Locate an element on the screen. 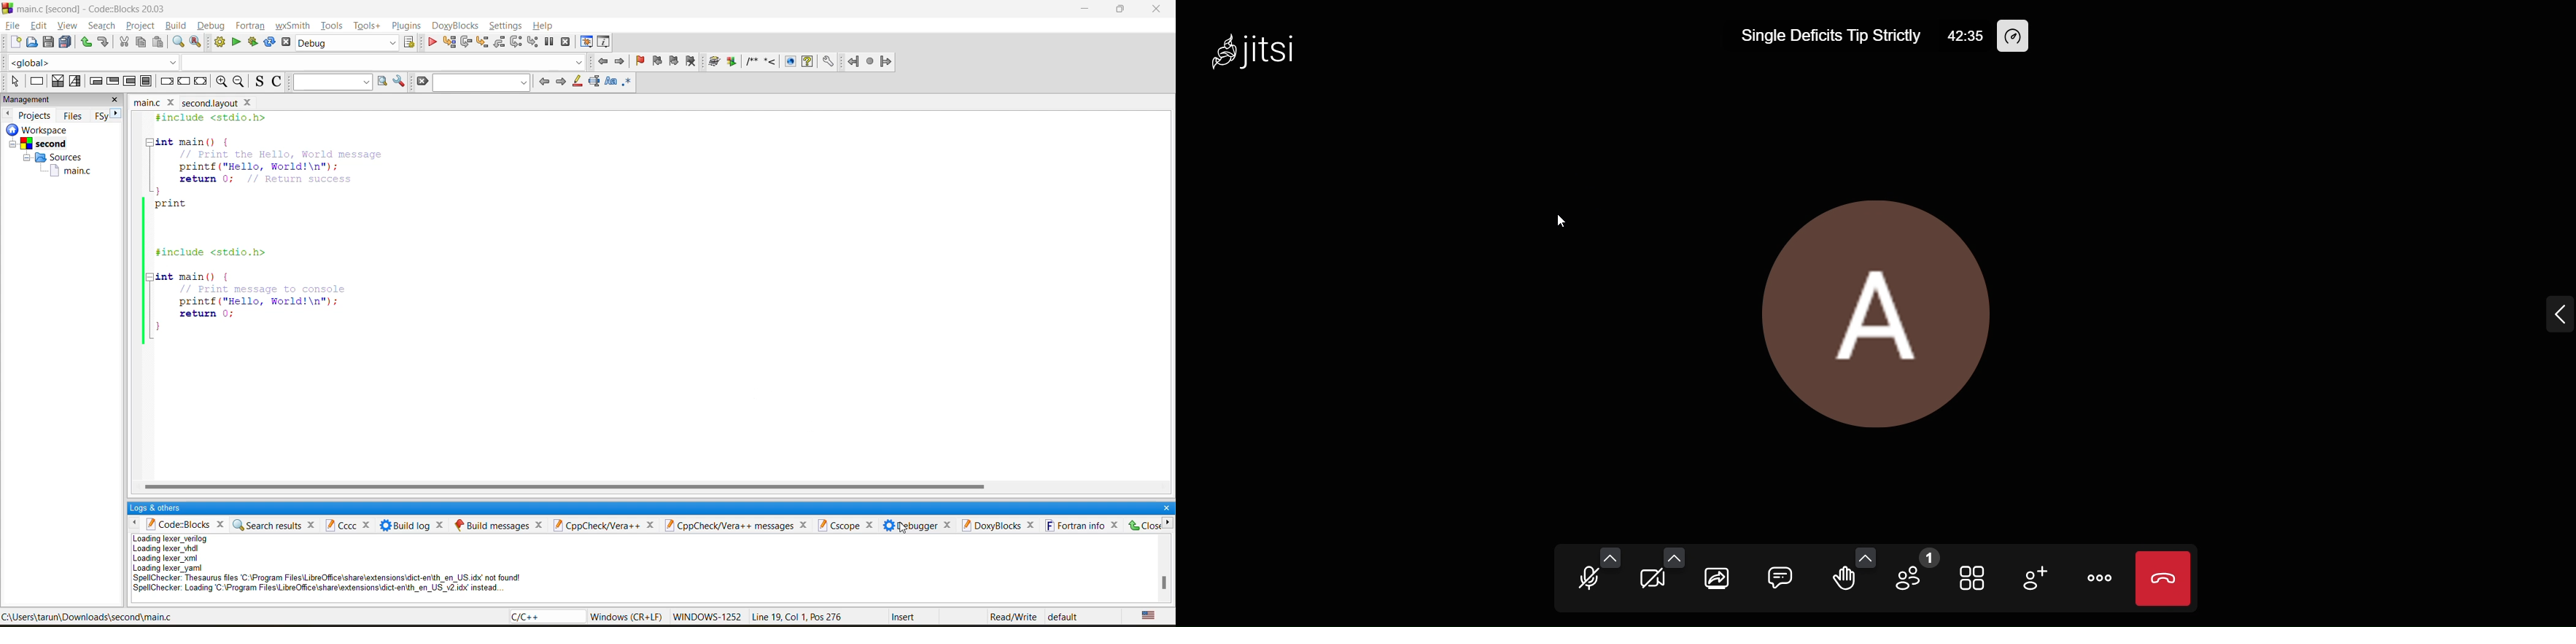 The image size is (2576, 644). project is located at coordinates (141, 26).